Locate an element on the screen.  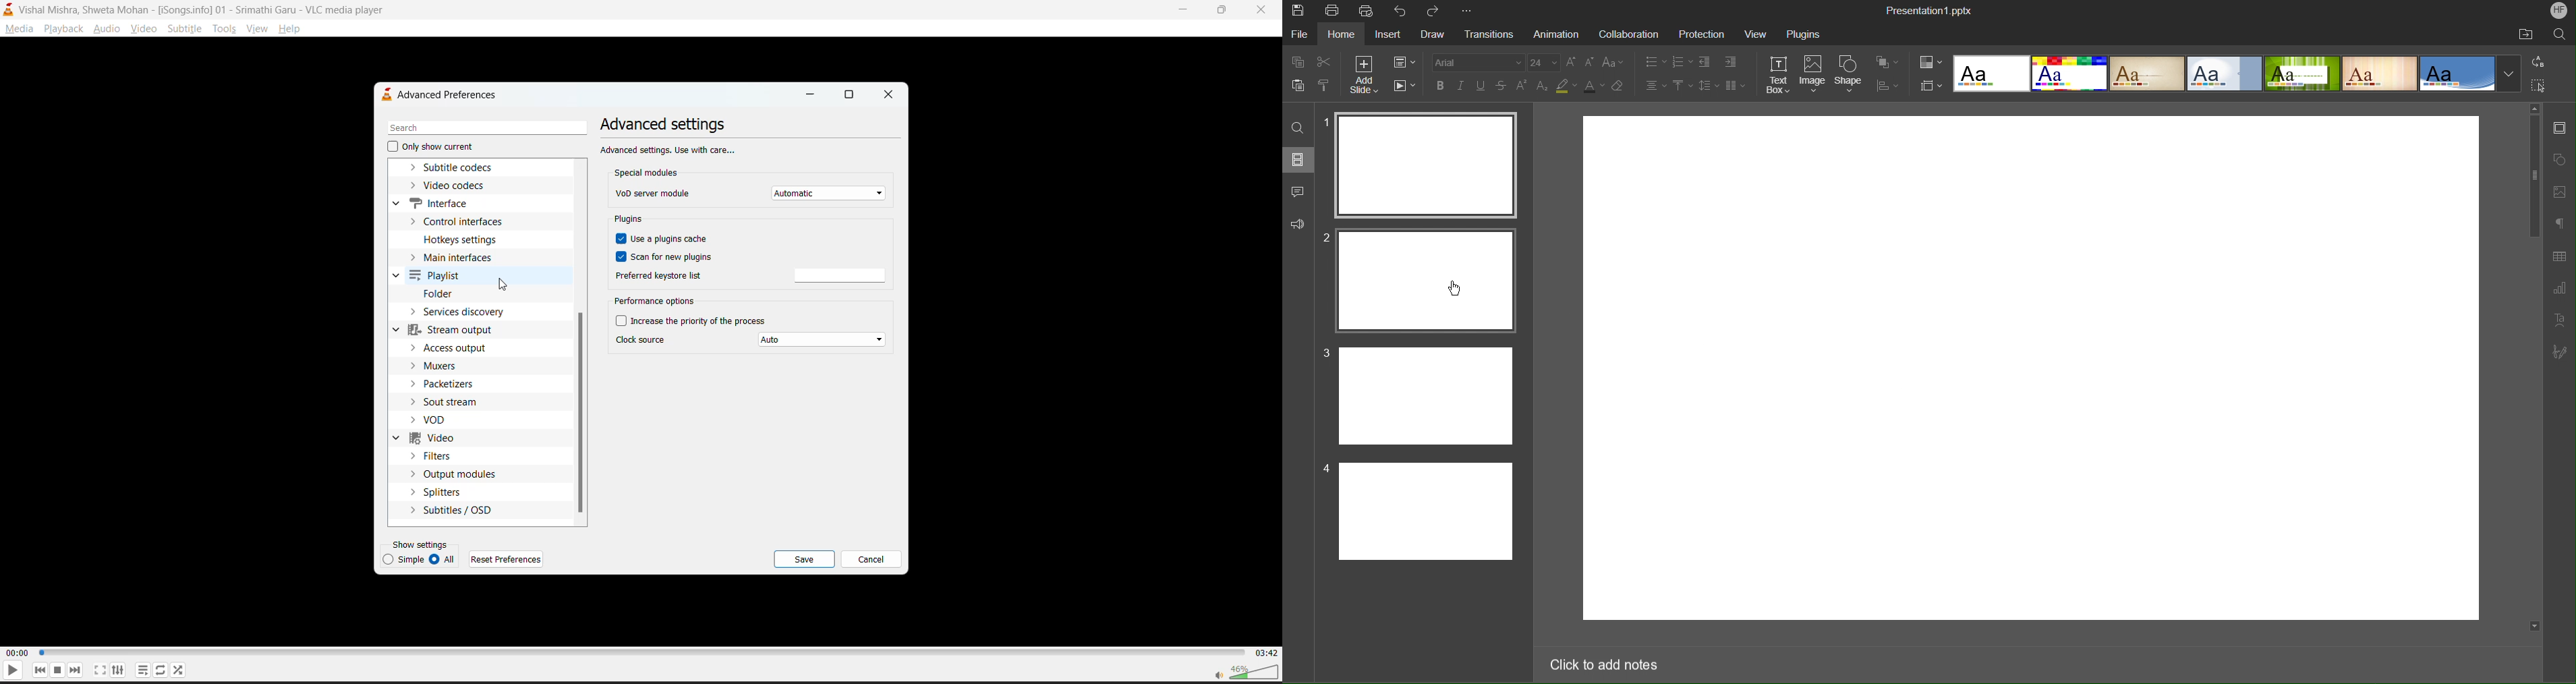
audio is located at coordinates (108, 29).